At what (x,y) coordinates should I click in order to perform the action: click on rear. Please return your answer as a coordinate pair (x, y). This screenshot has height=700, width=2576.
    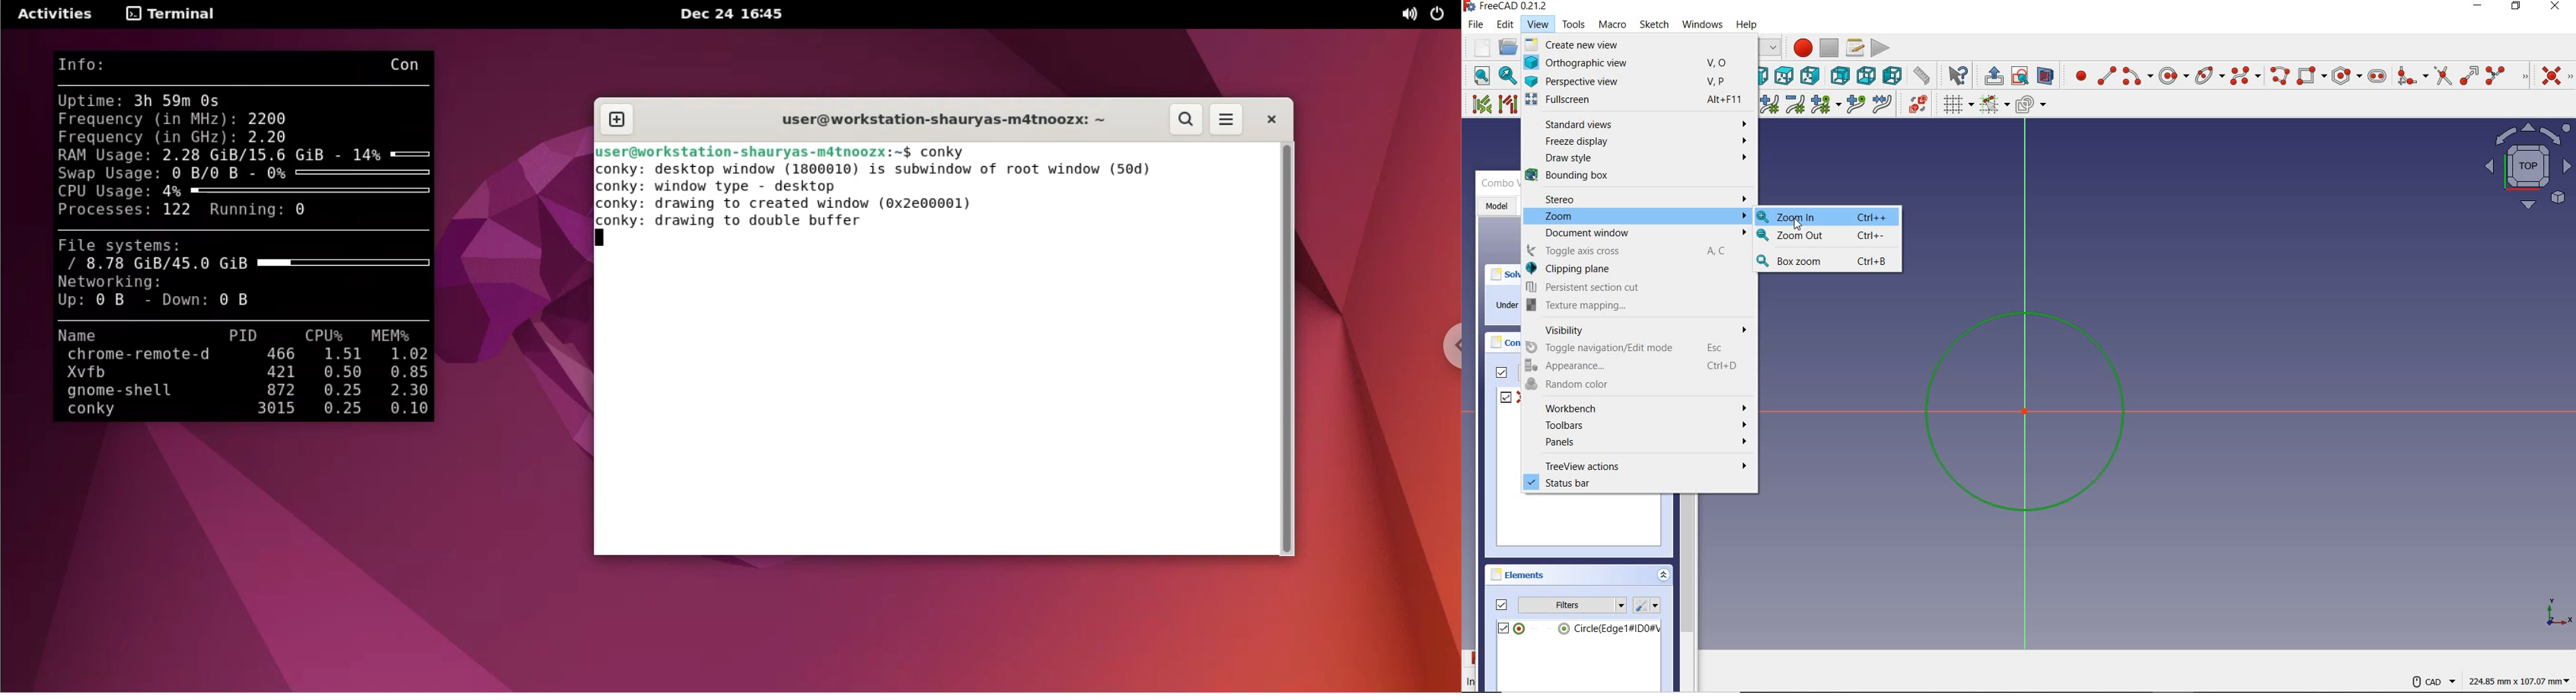
    Looking at the image, I should click on (1837, 74).